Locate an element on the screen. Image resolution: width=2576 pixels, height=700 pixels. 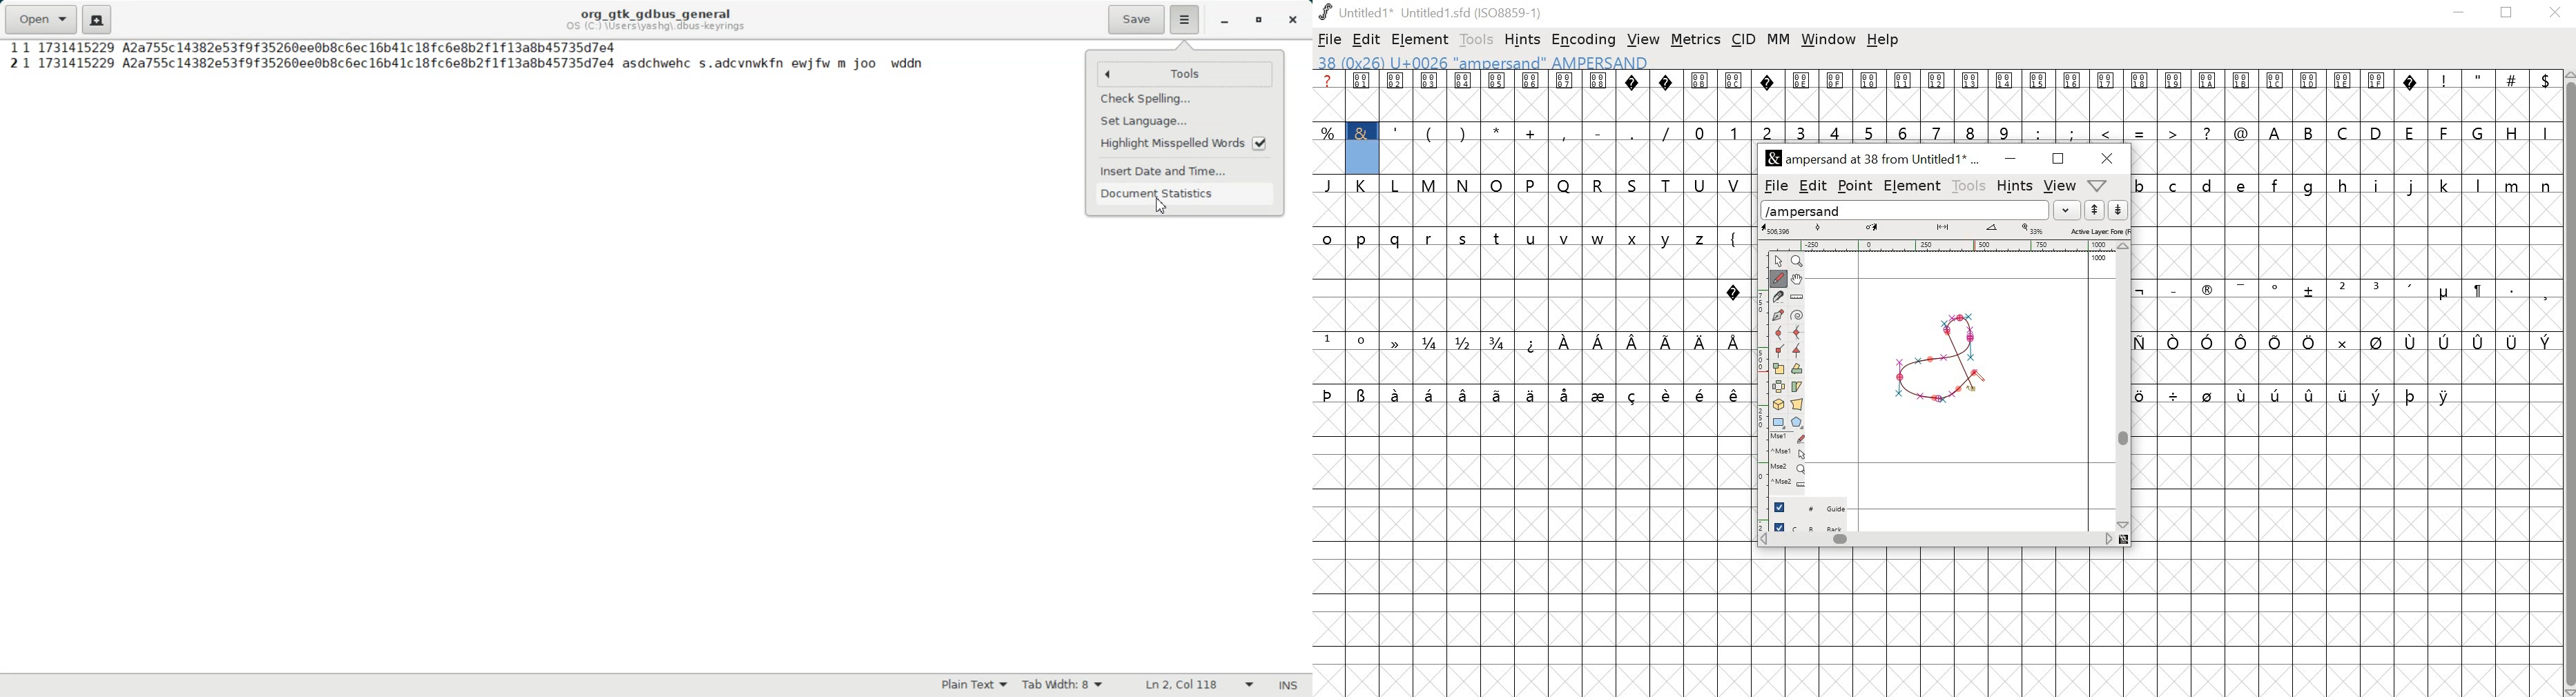
? is located at coordinates (1734, 289).